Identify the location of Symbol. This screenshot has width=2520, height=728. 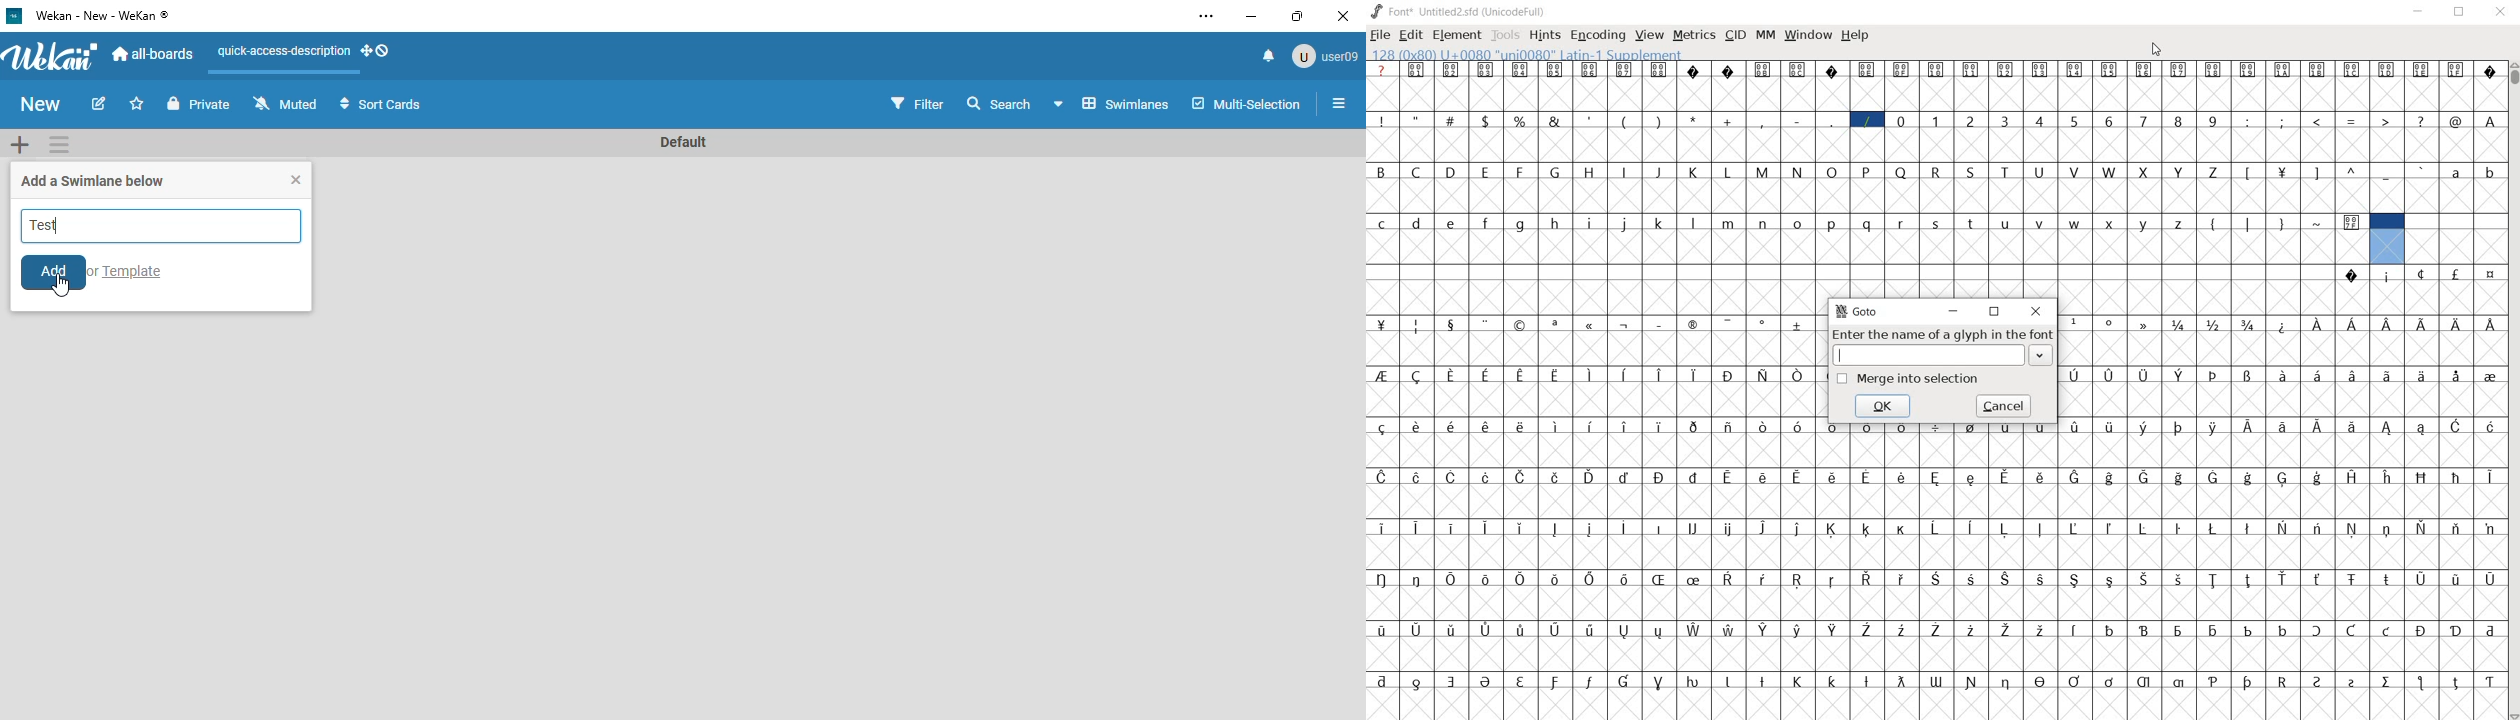
(1868, 579).